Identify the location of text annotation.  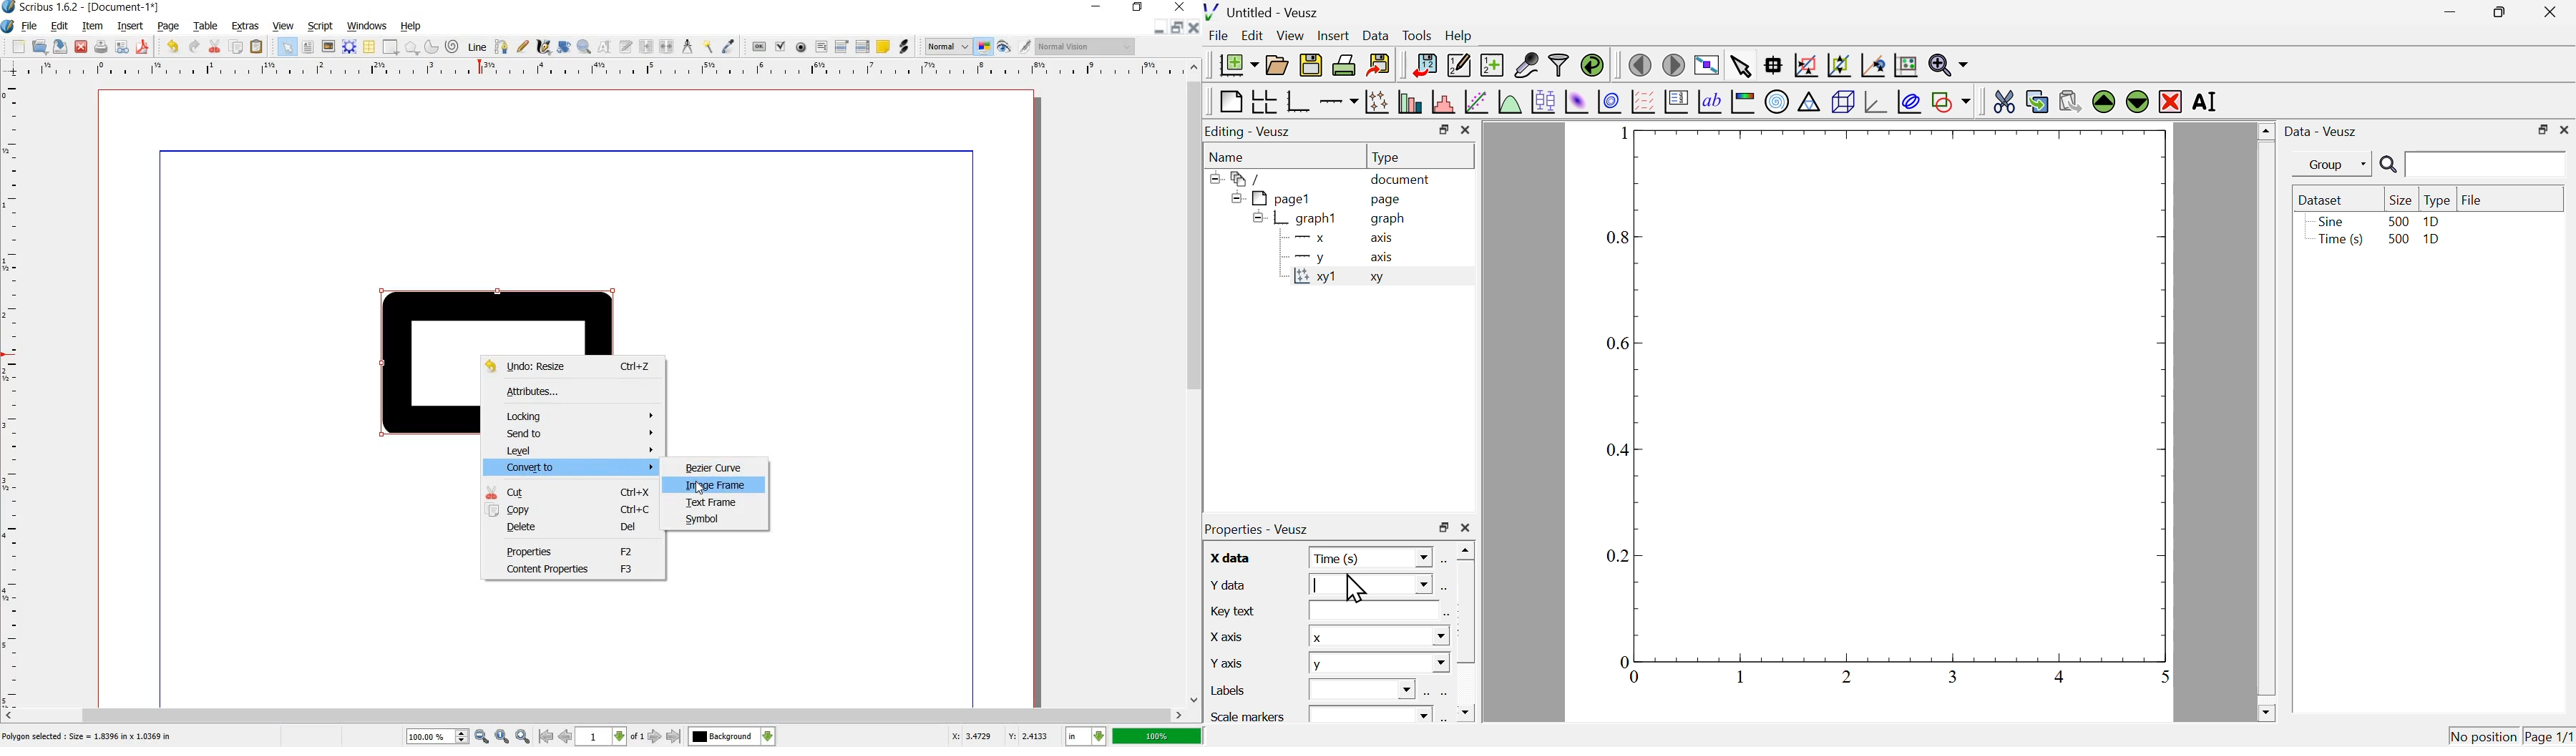
(884, 47).